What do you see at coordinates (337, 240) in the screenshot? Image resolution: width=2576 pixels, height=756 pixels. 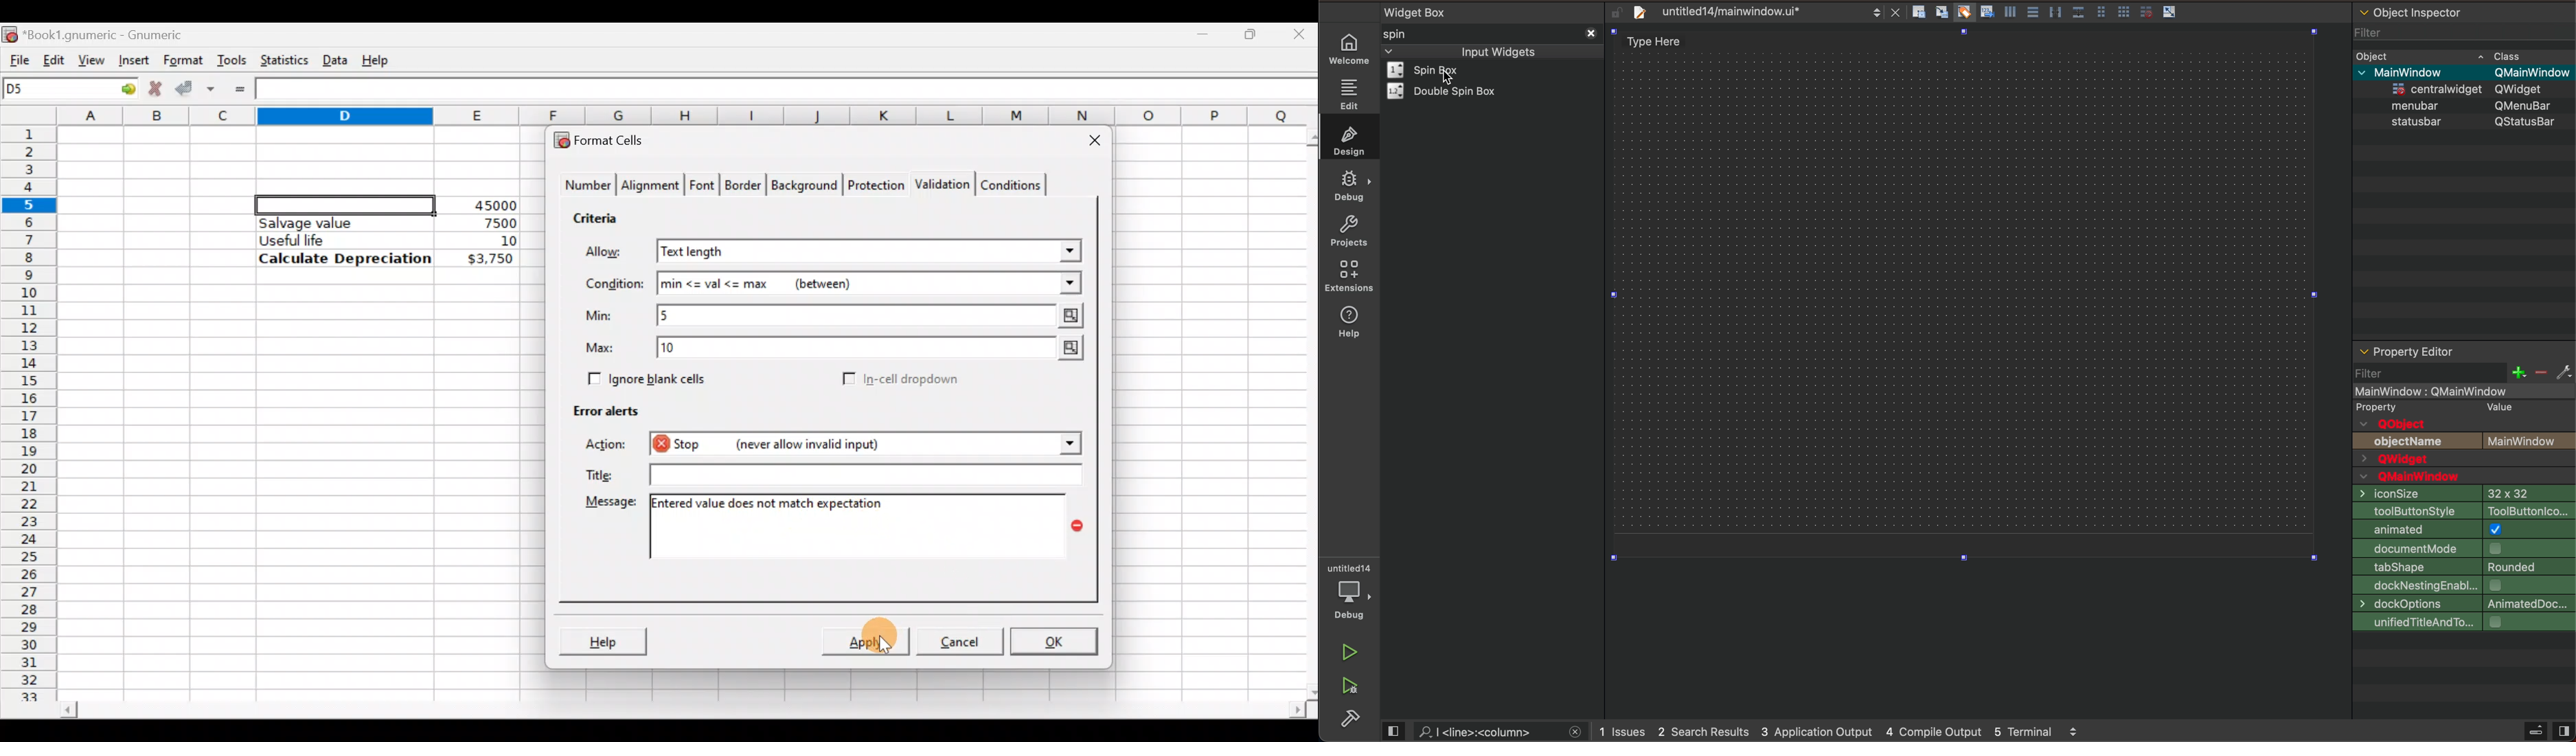 I see `Useful life` at bounding box center [337, 240].